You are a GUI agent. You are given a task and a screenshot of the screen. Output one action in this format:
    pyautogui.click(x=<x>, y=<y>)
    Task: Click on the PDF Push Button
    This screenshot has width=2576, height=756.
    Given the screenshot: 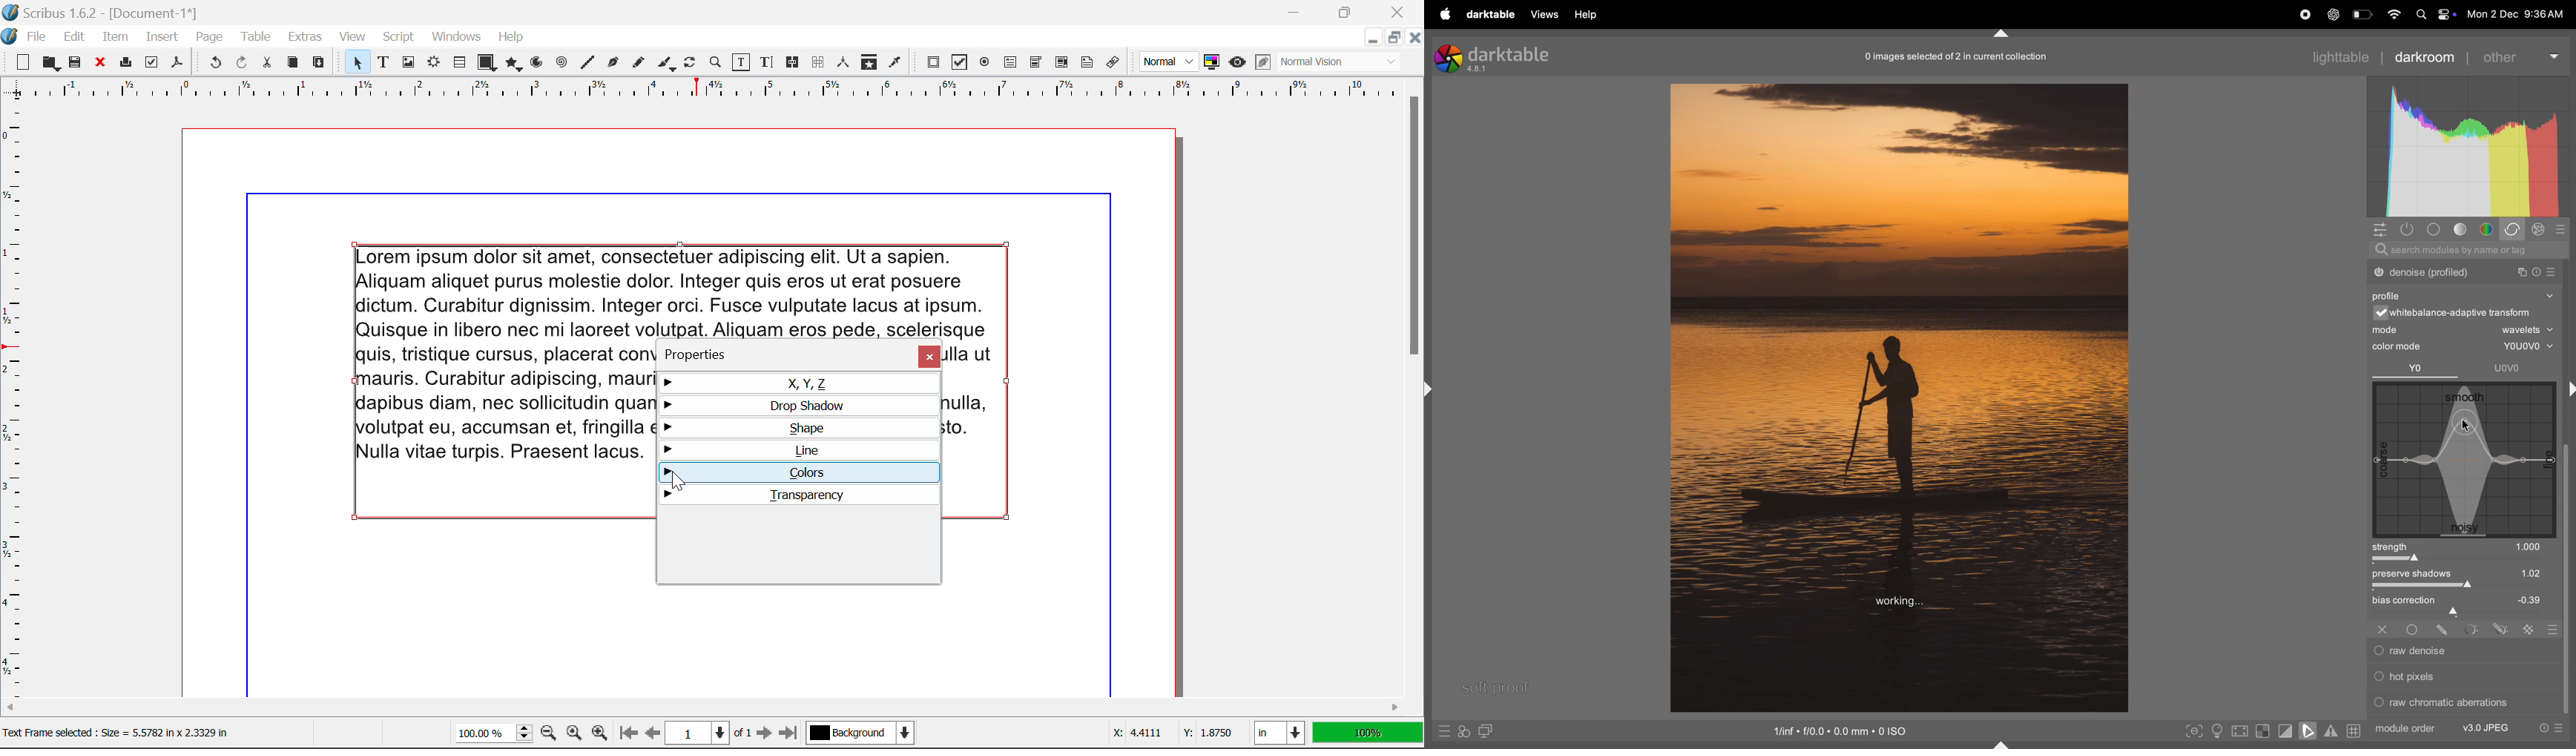 What is the action you would take?
    pyautogui.click(x=933, y=62)
    